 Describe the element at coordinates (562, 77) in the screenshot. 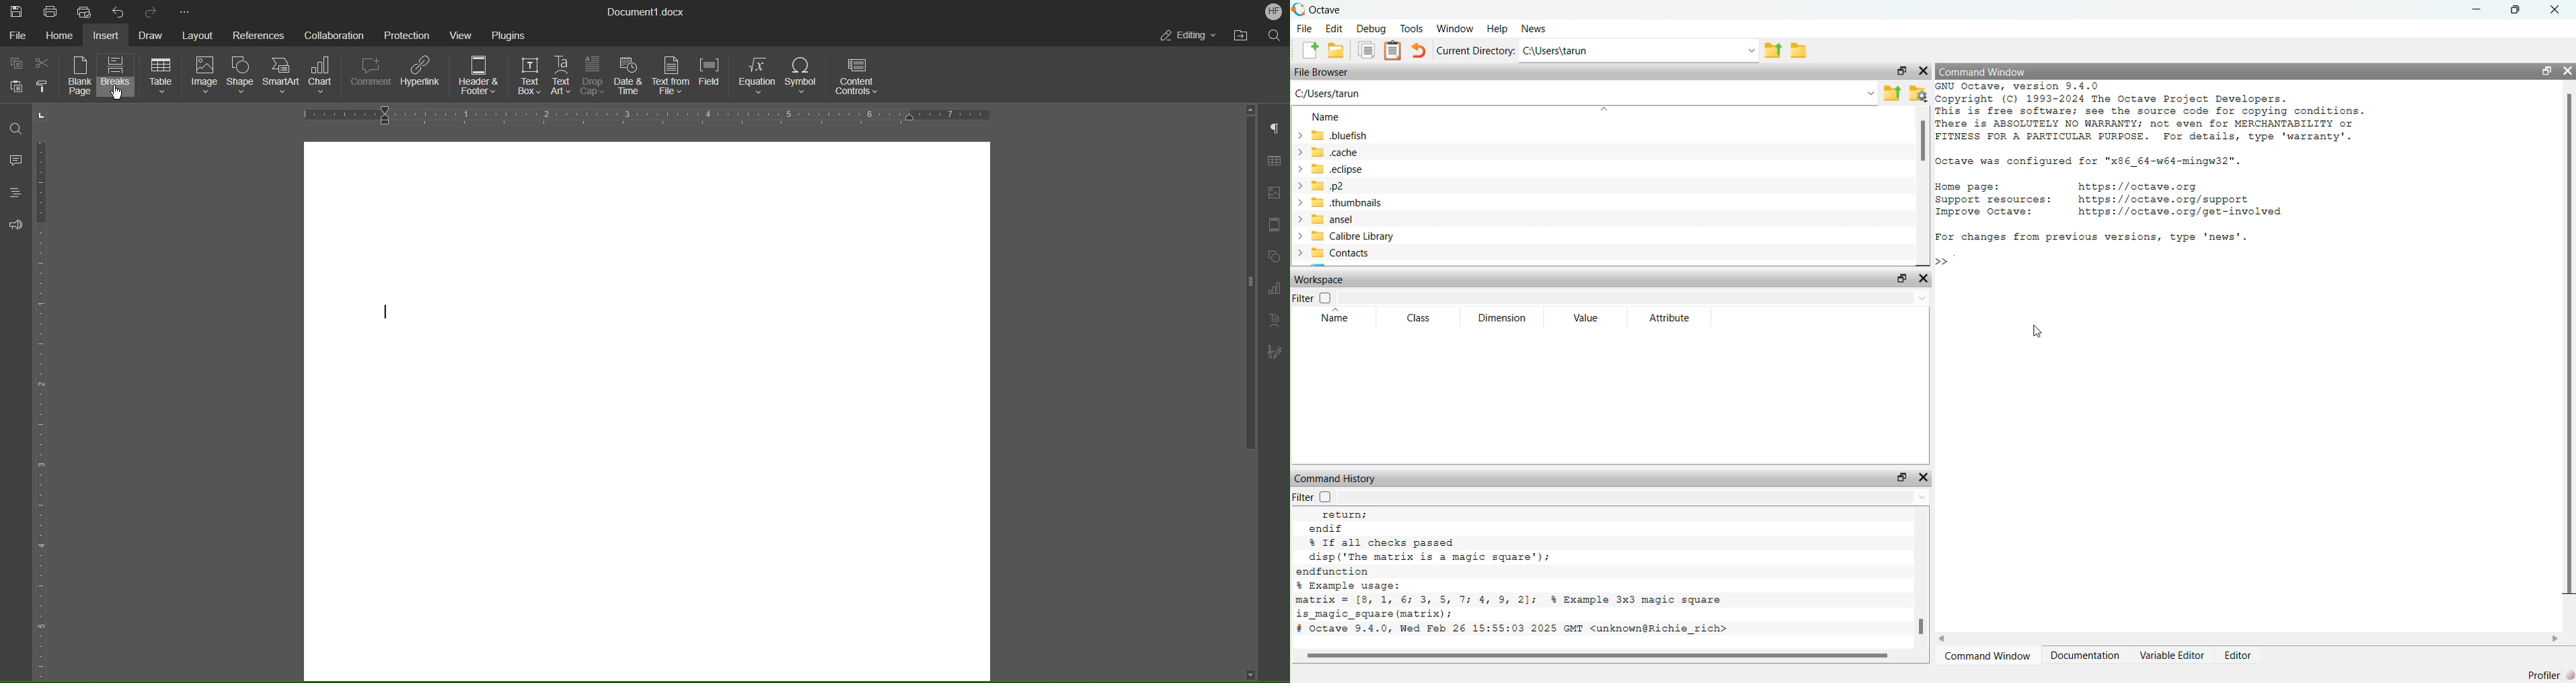

I see `Text Art` at that location.